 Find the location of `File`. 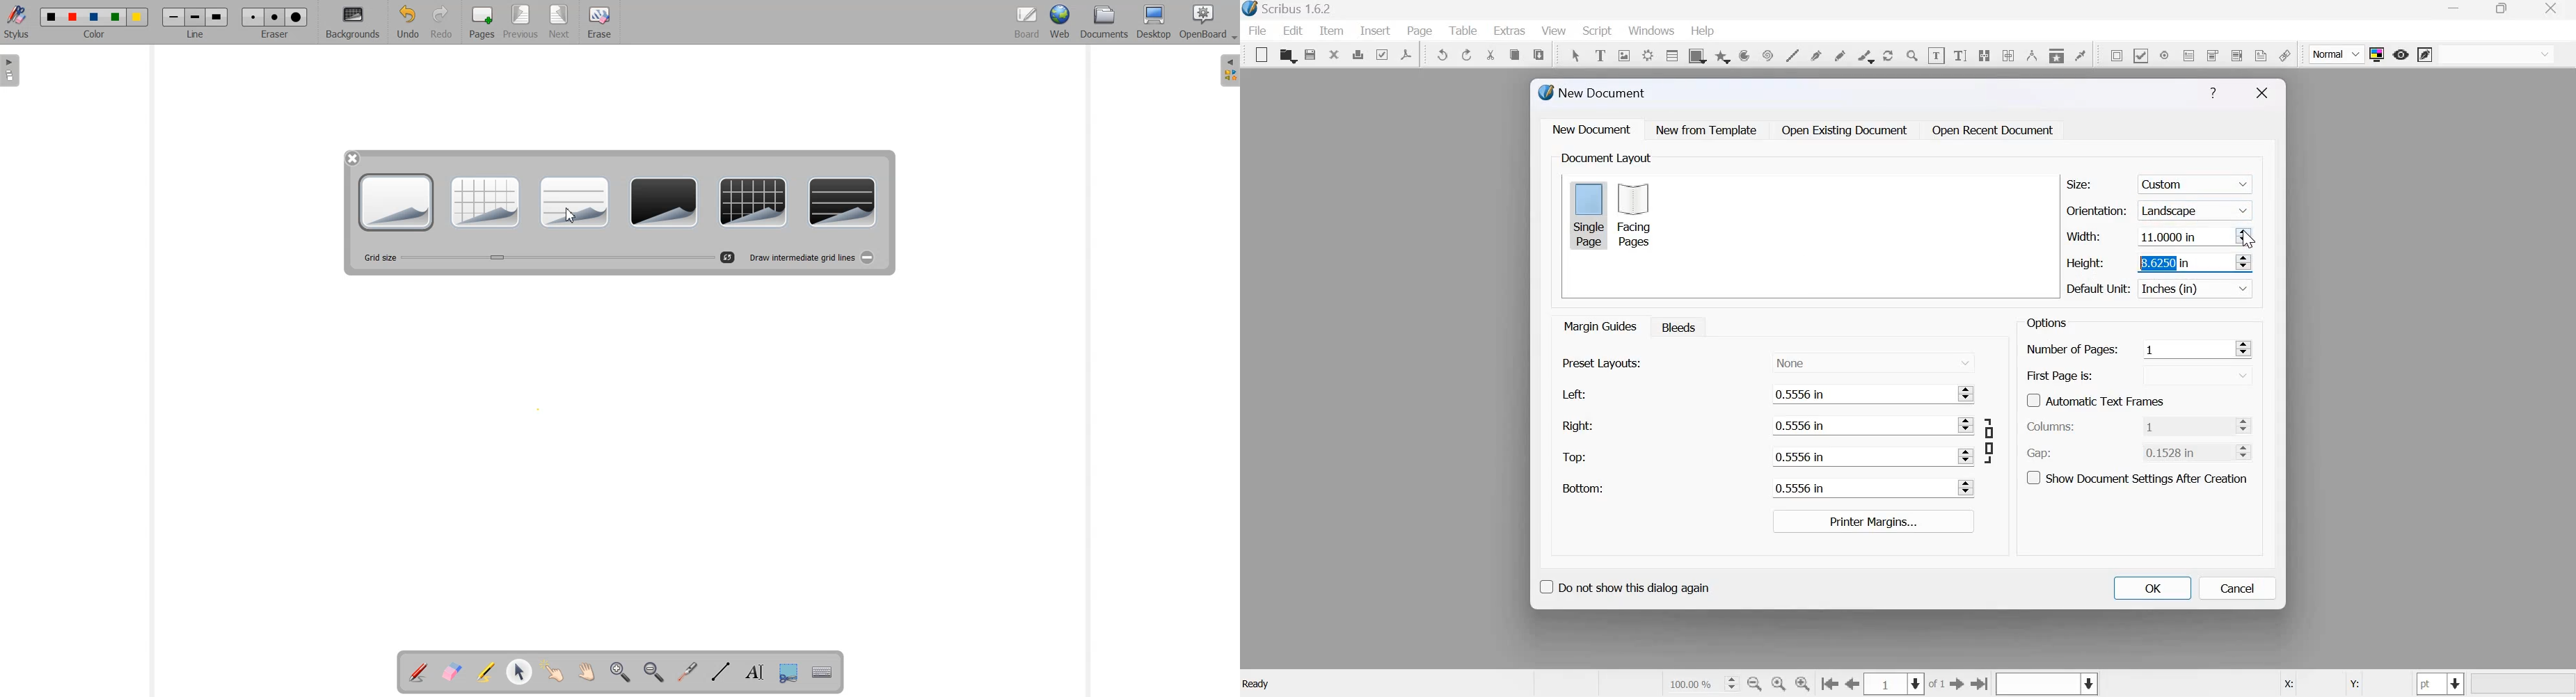

File is located at coordinates (1261, 31).